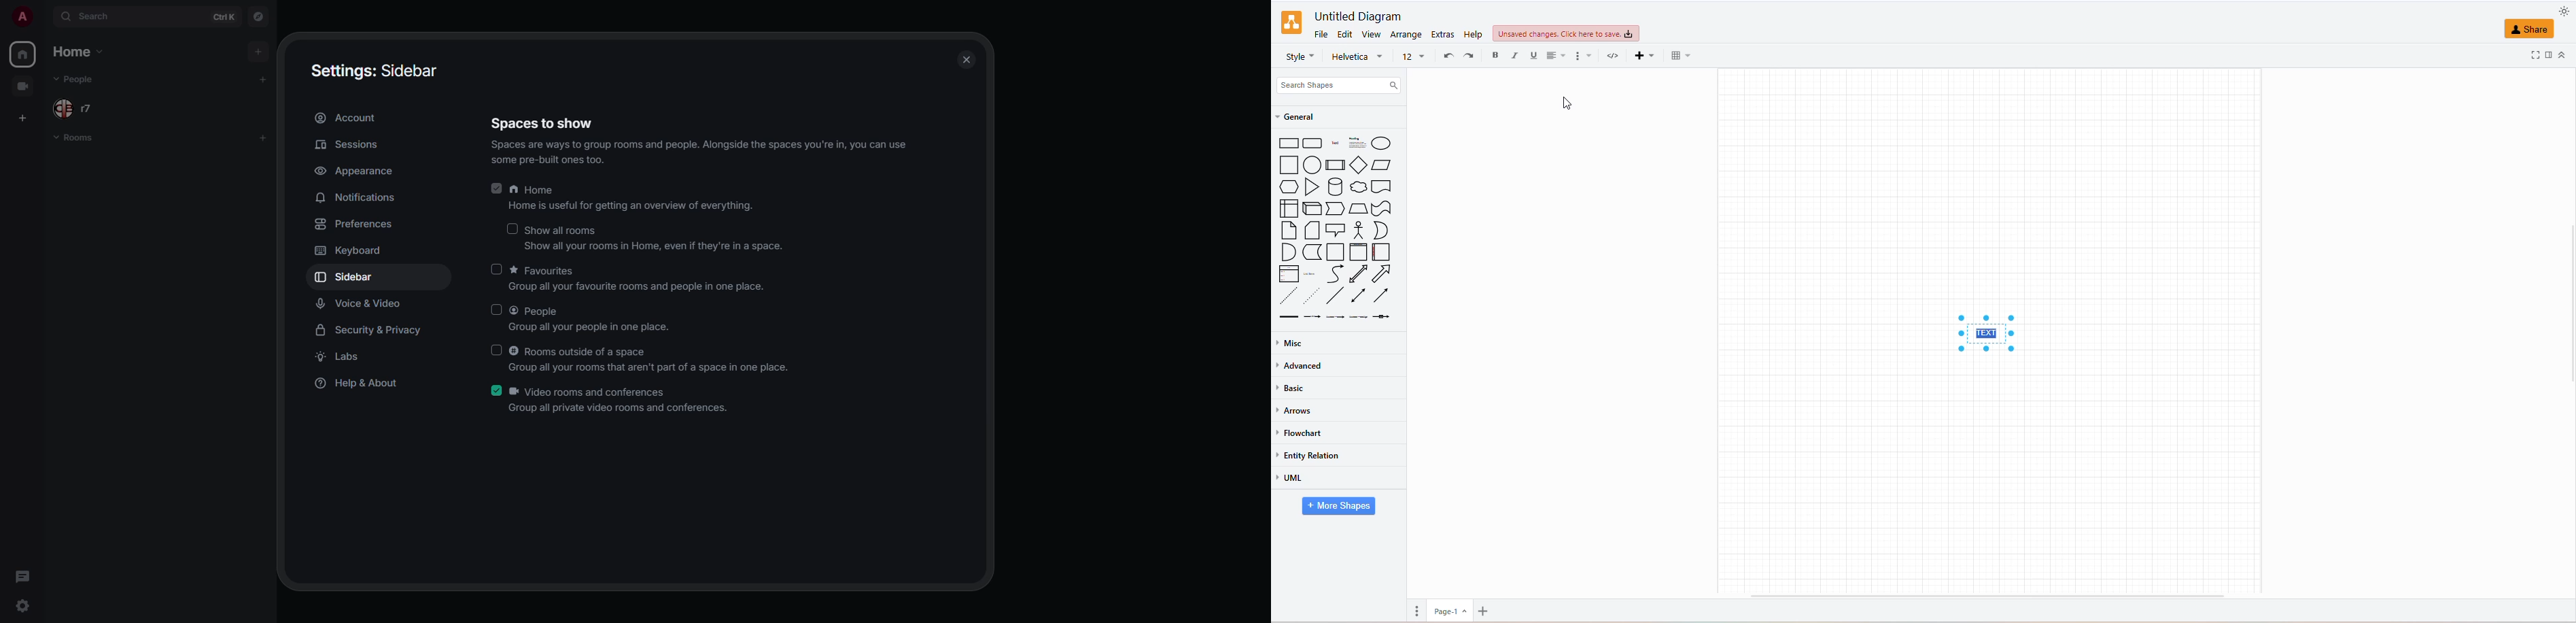  I want to click on security & privacy, so click(371, 330).